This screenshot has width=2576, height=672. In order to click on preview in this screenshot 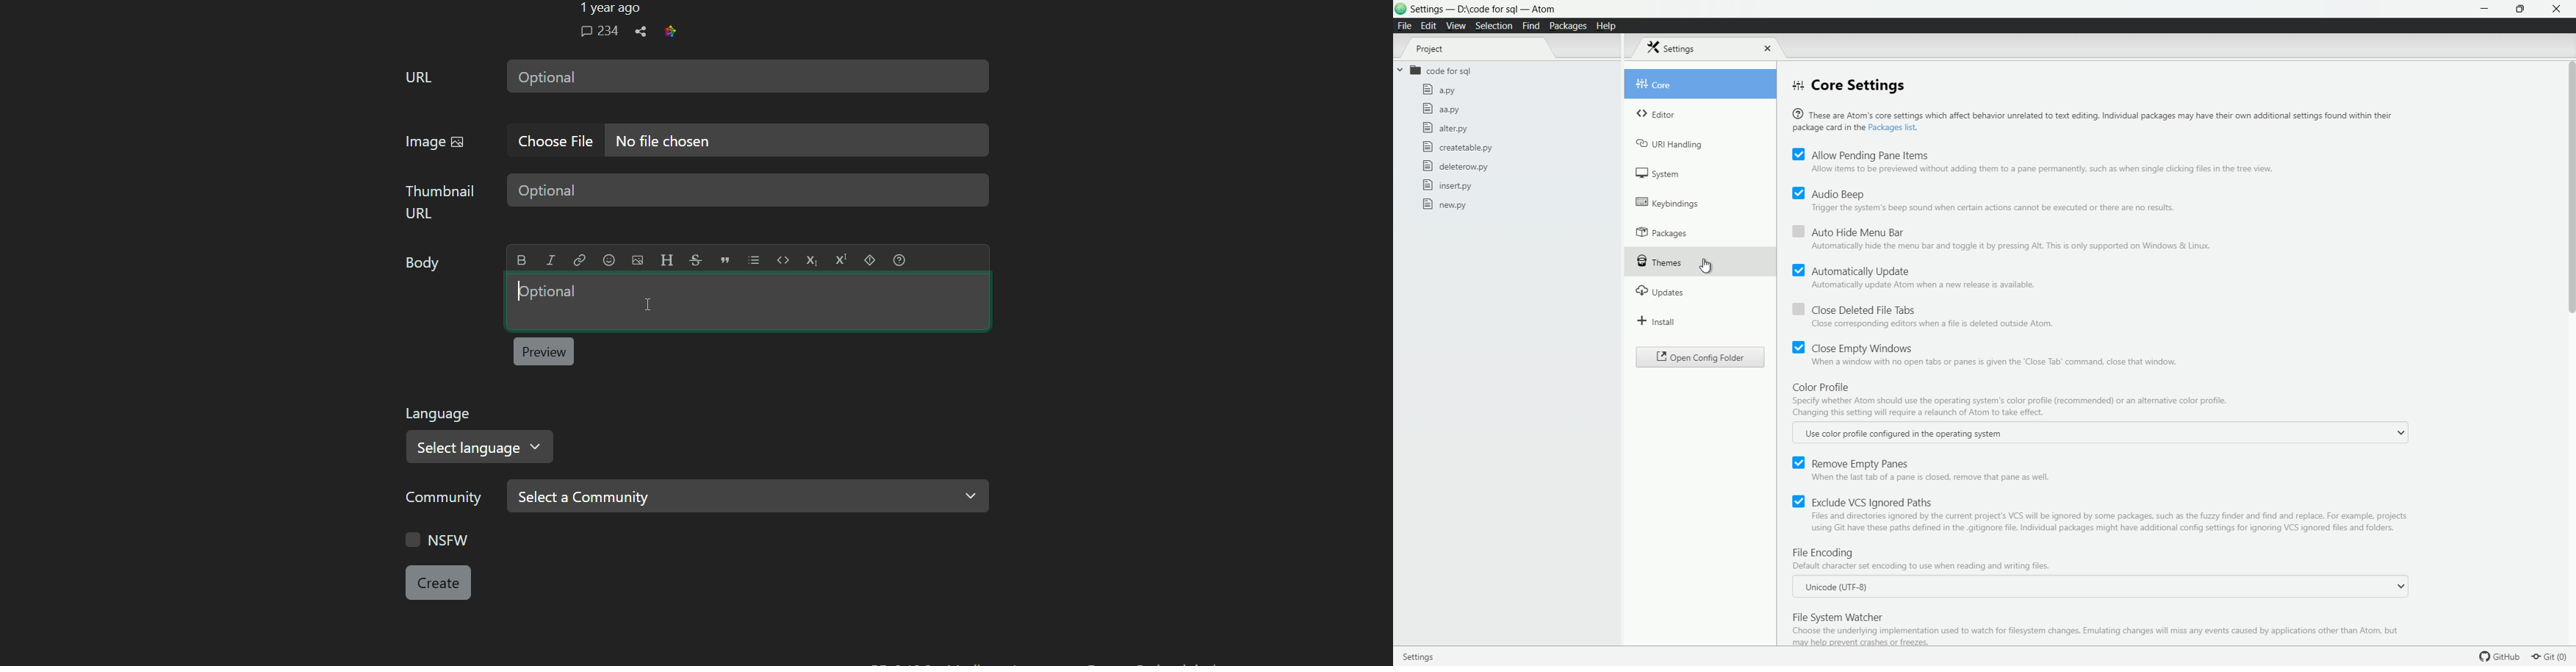, I will do `click(543, 351)`.